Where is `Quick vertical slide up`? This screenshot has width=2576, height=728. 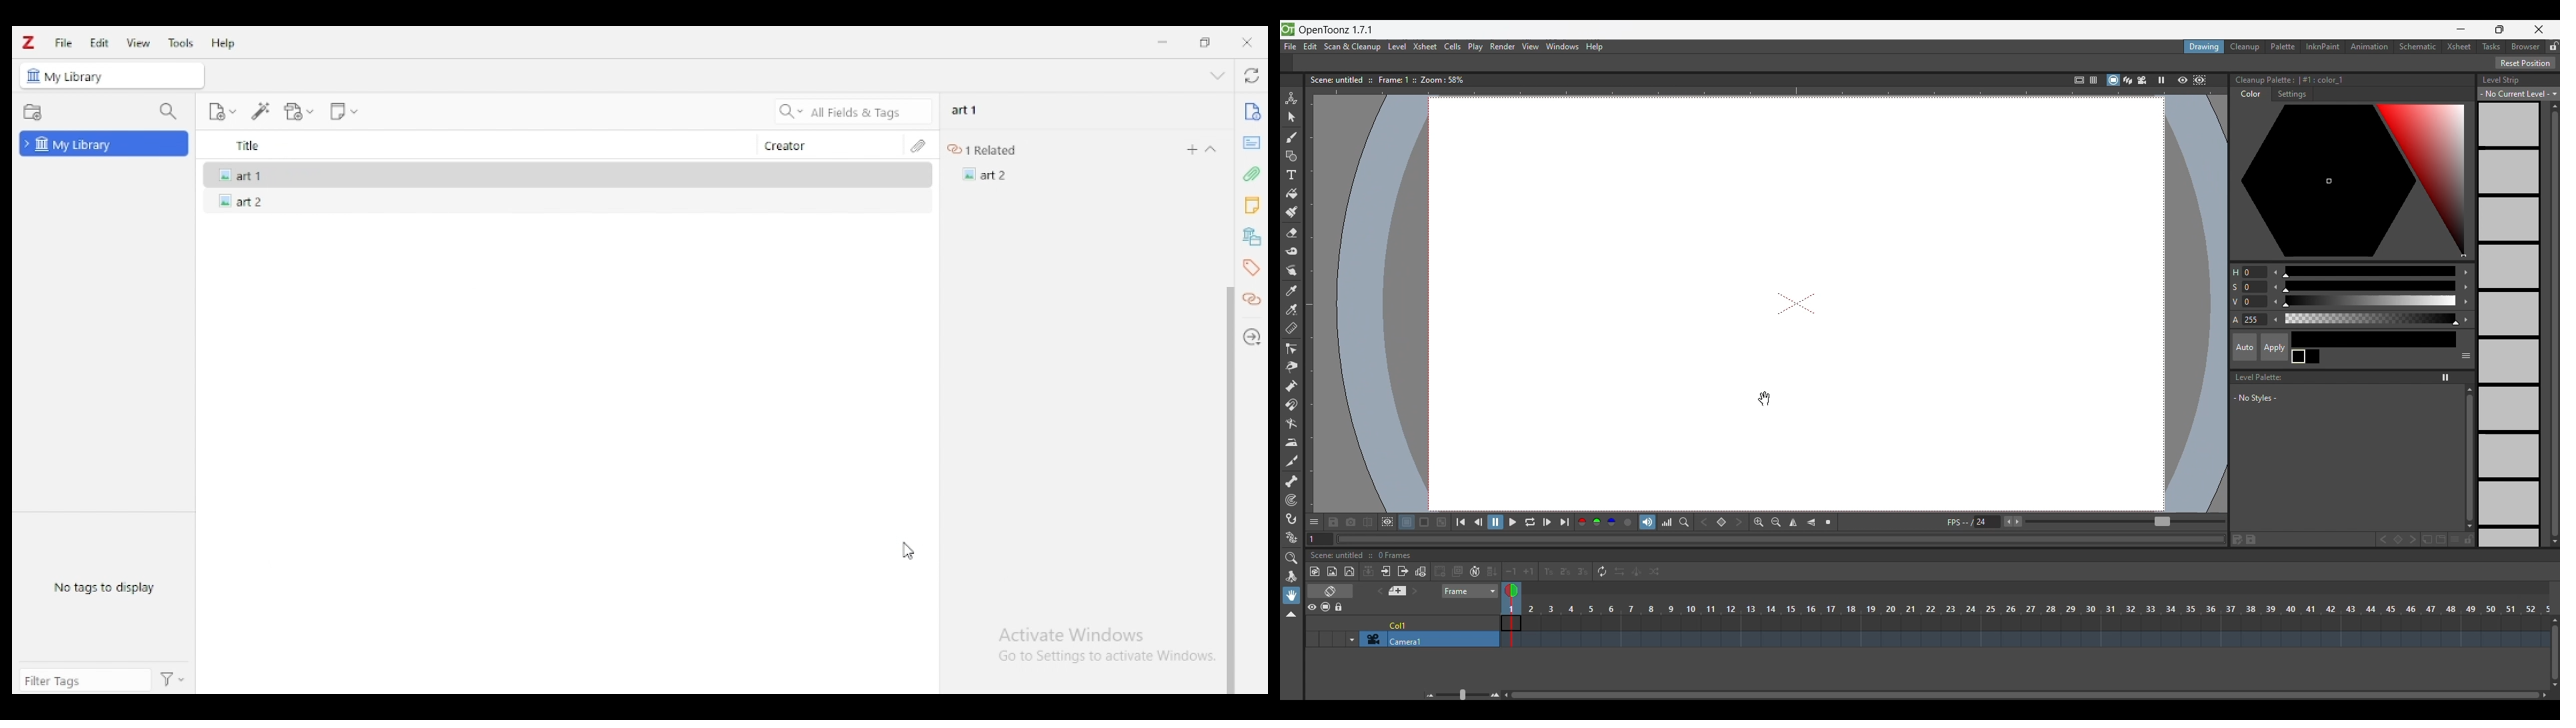
Quick vertical slide up is located at coordinates (2555, 105).